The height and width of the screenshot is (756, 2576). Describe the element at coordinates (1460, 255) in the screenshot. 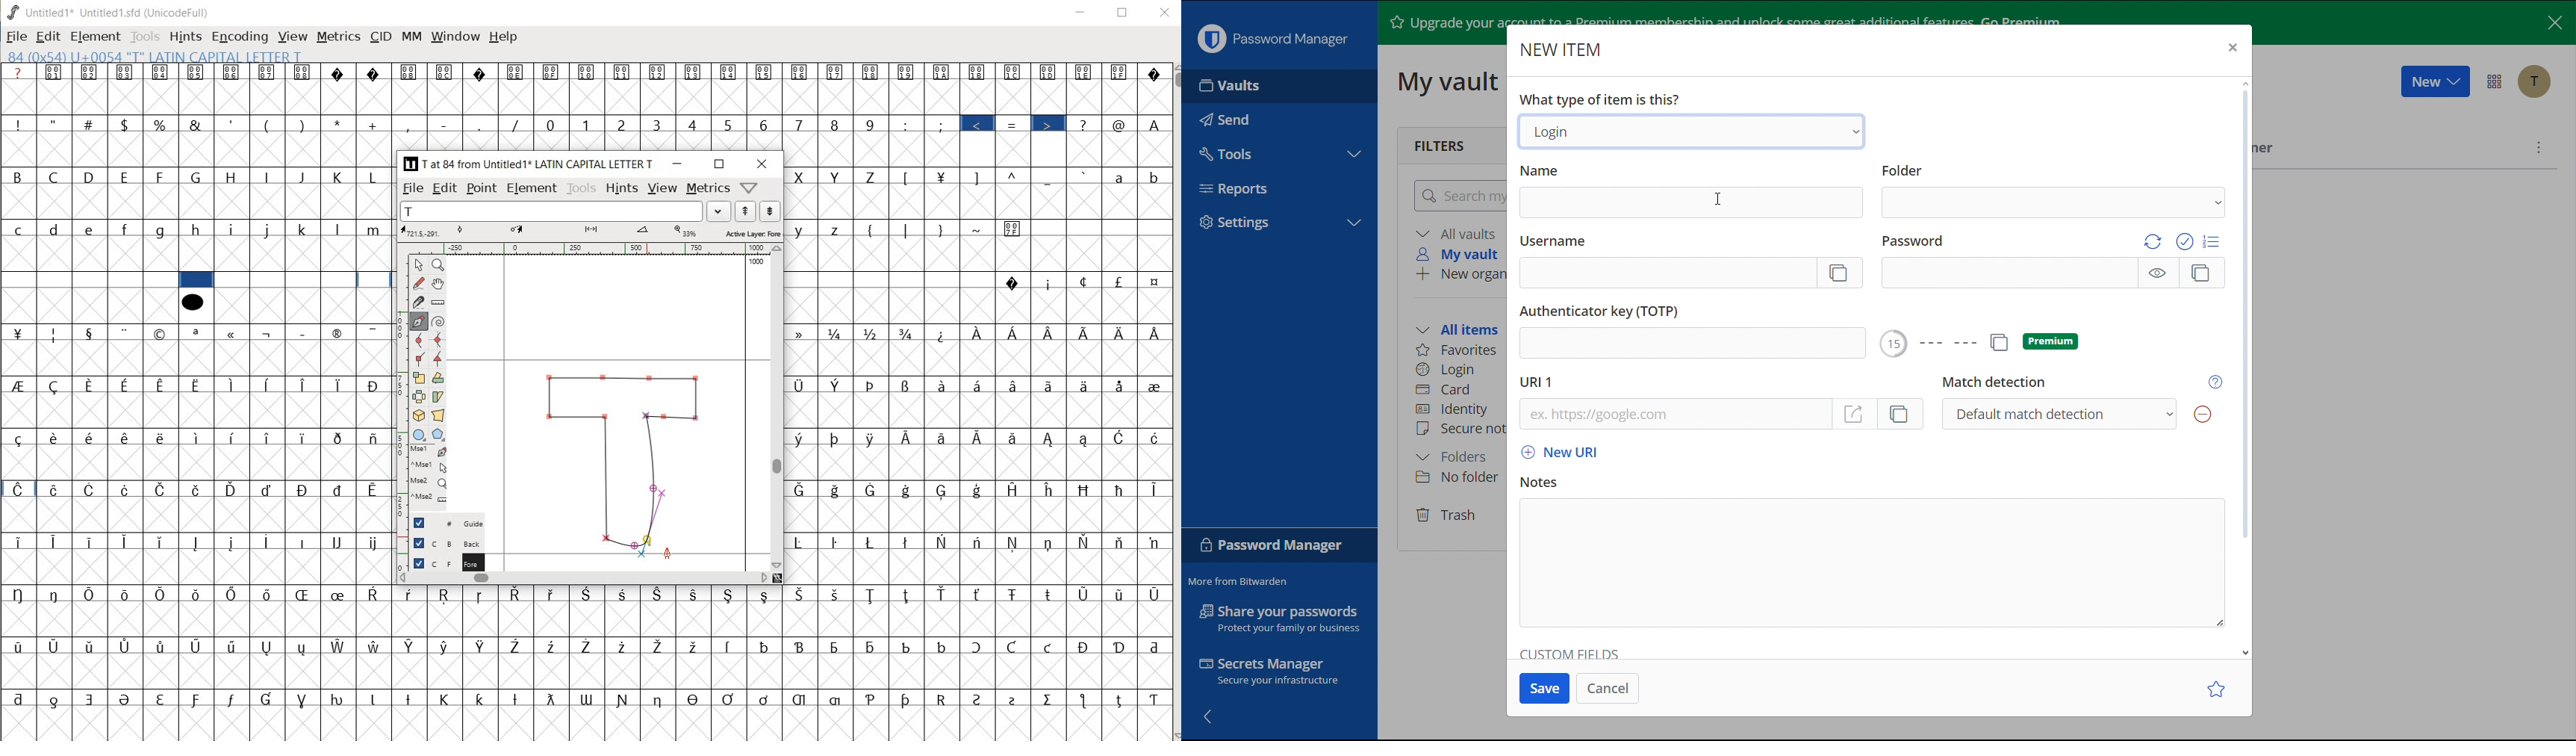

I see `My vault` at that location.